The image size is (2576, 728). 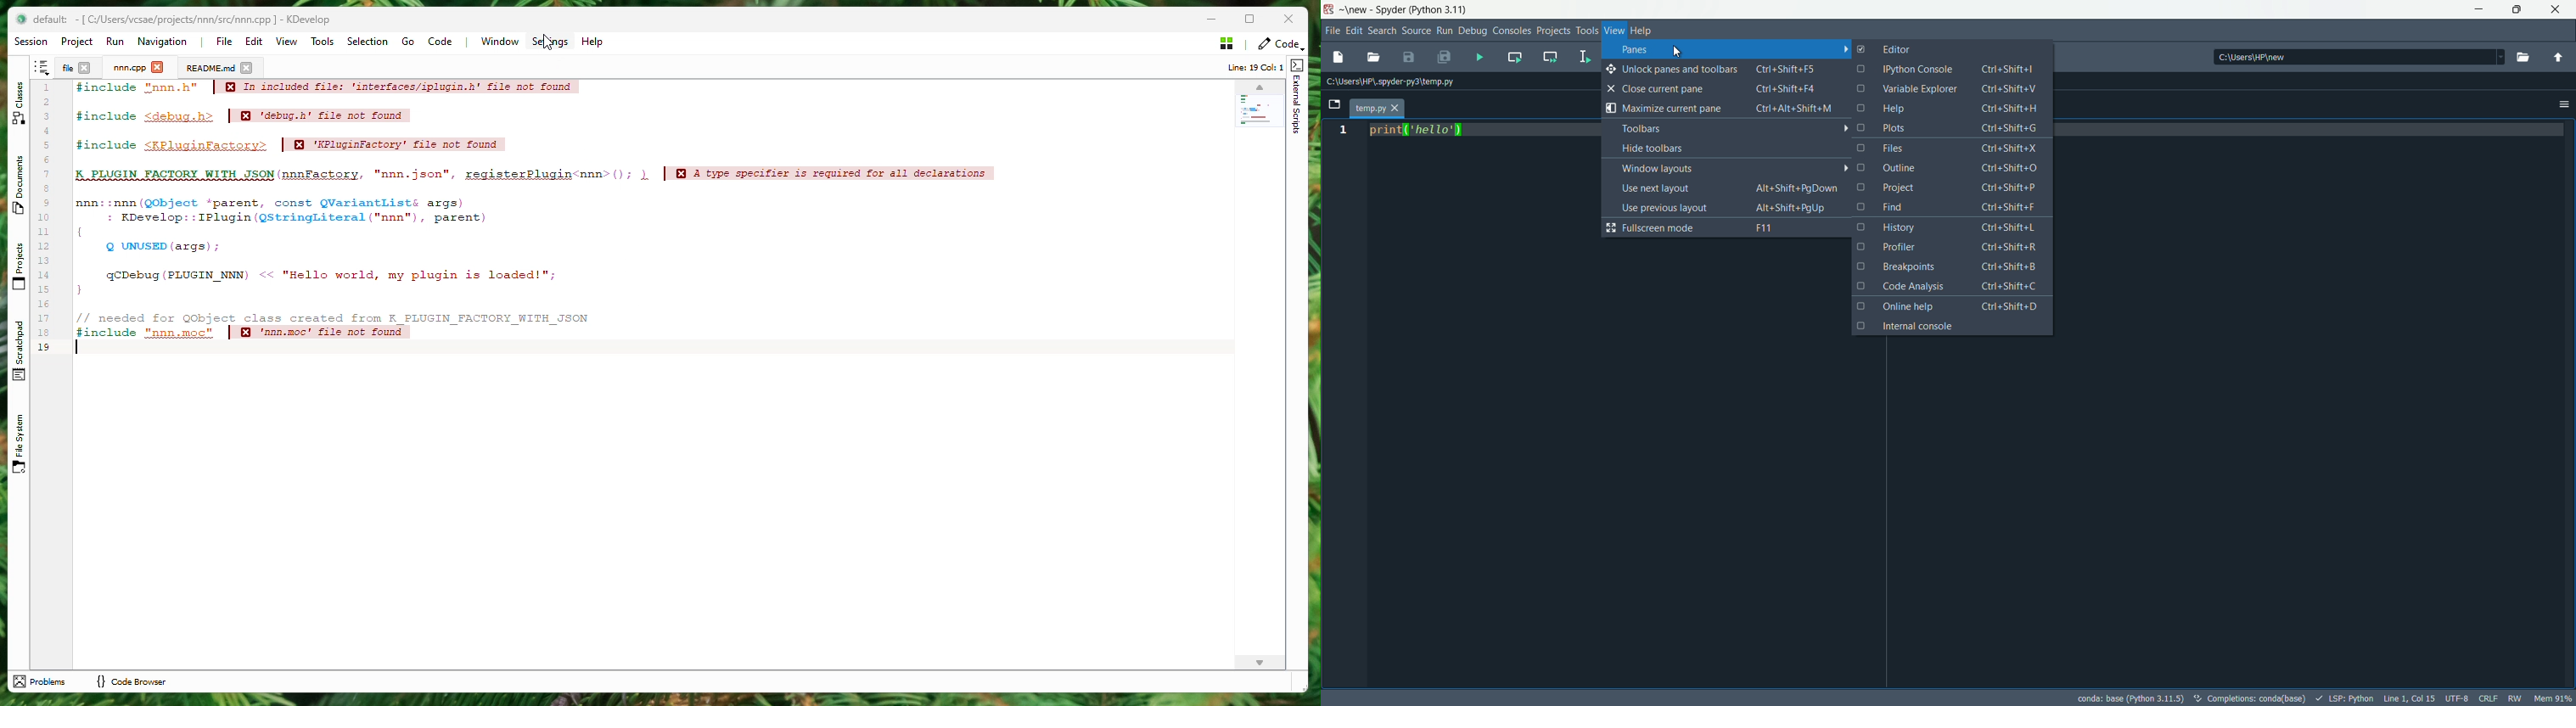 What do you see at coordinates (1473, 31) in the screenshot?
I see `debug menu` at bounding box center [1473, 31].